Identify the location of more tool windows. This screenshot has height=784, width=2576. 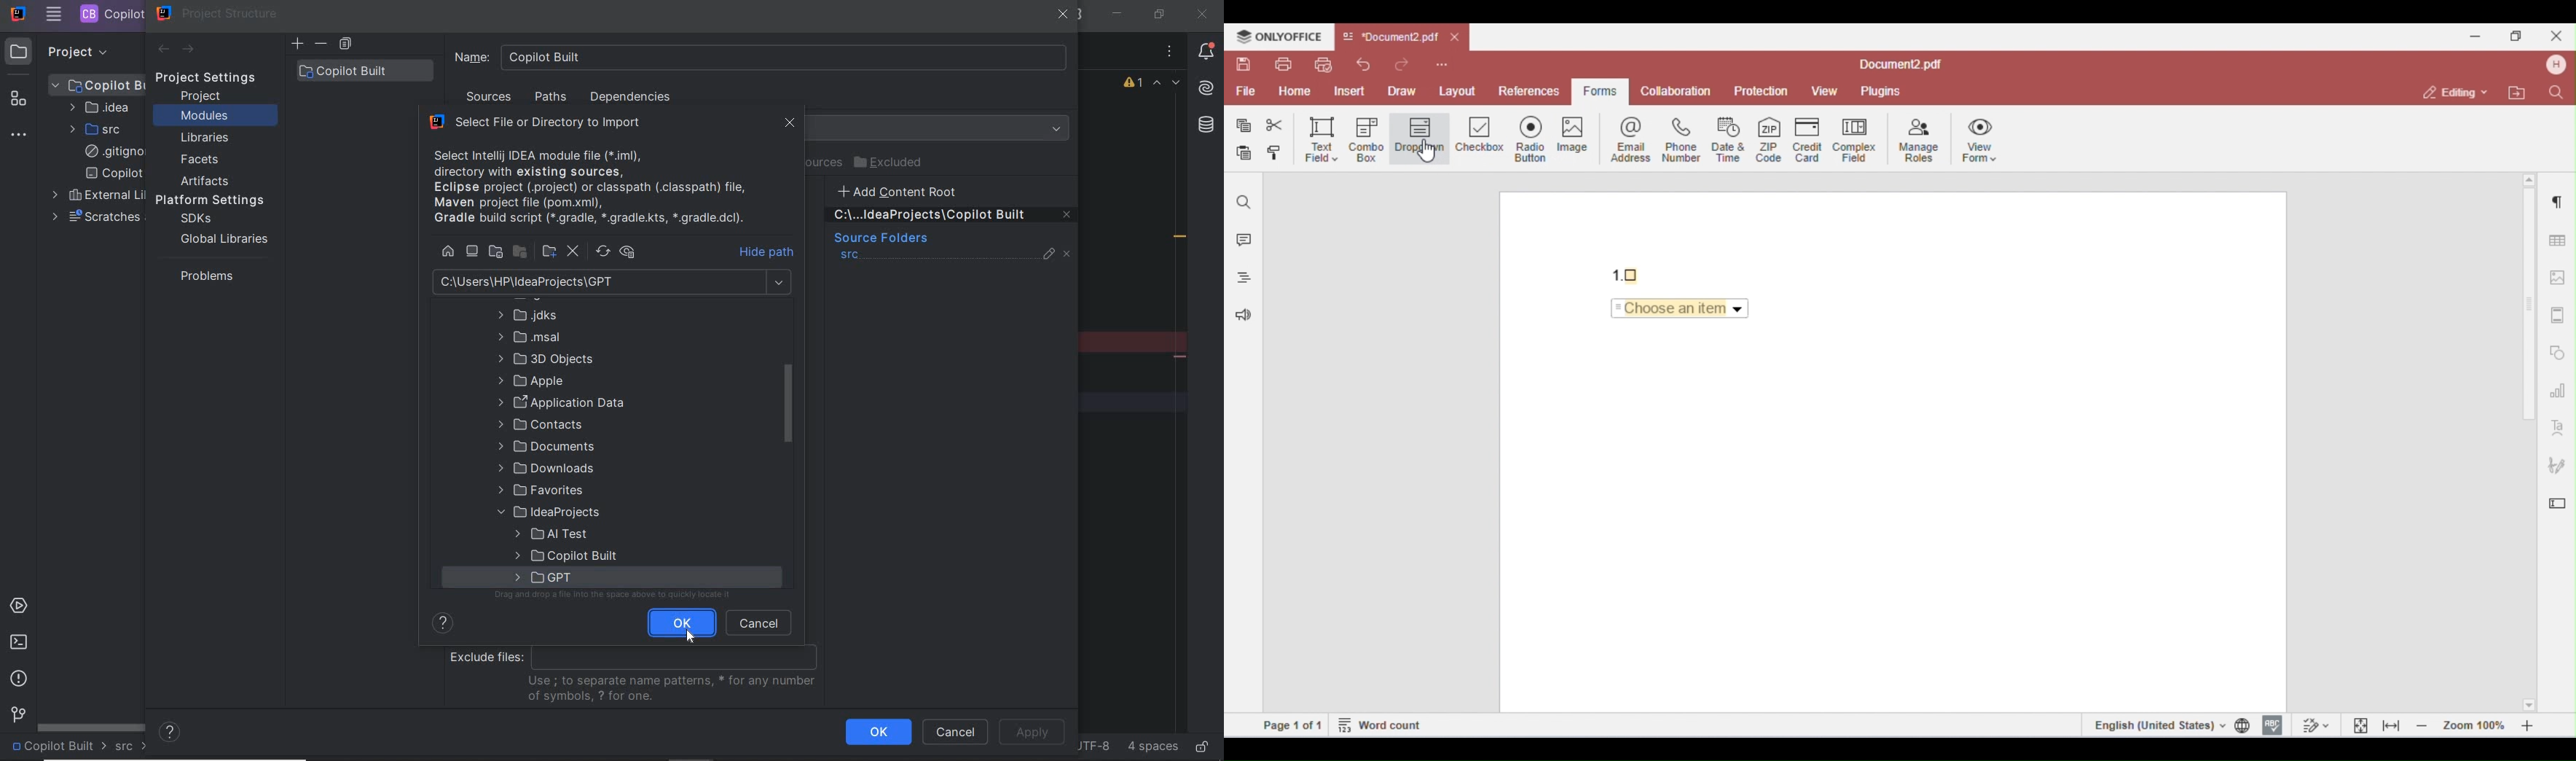
(20, 136).